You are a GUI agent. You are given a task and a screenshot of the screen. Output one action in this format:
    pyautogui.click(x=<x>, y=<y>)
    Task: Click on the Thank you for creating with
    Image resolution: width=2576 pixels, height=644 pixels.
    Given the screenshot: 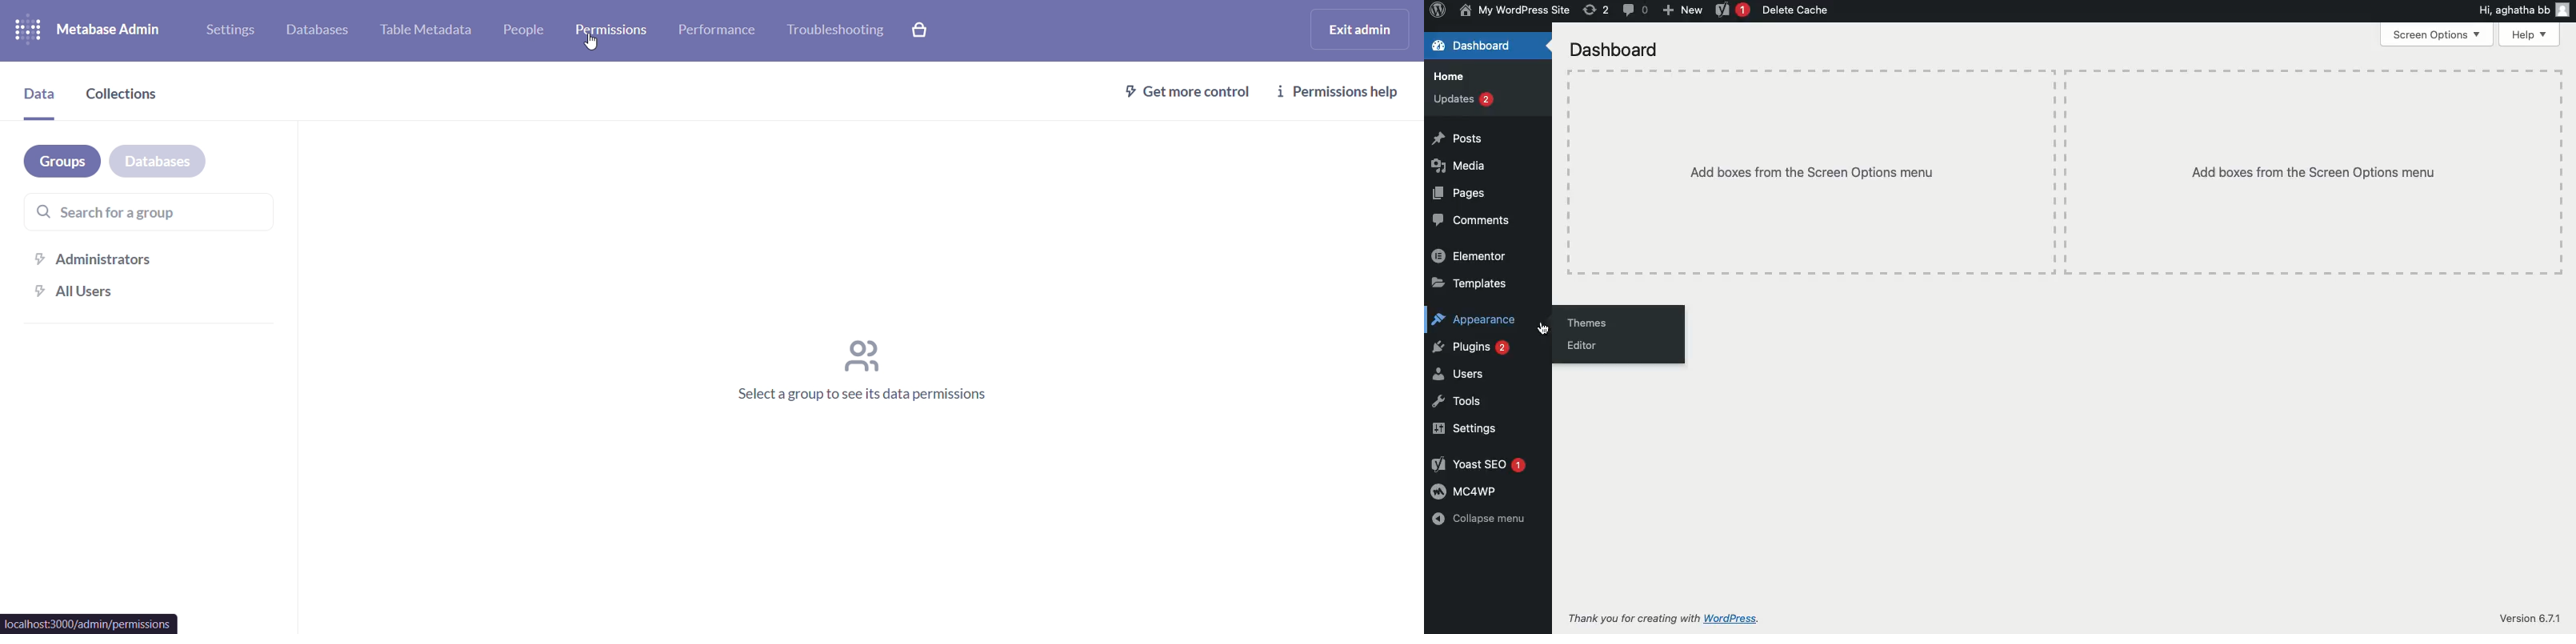 What is the action you would take?
    pyautogui.click(x=1633, y=619)
    